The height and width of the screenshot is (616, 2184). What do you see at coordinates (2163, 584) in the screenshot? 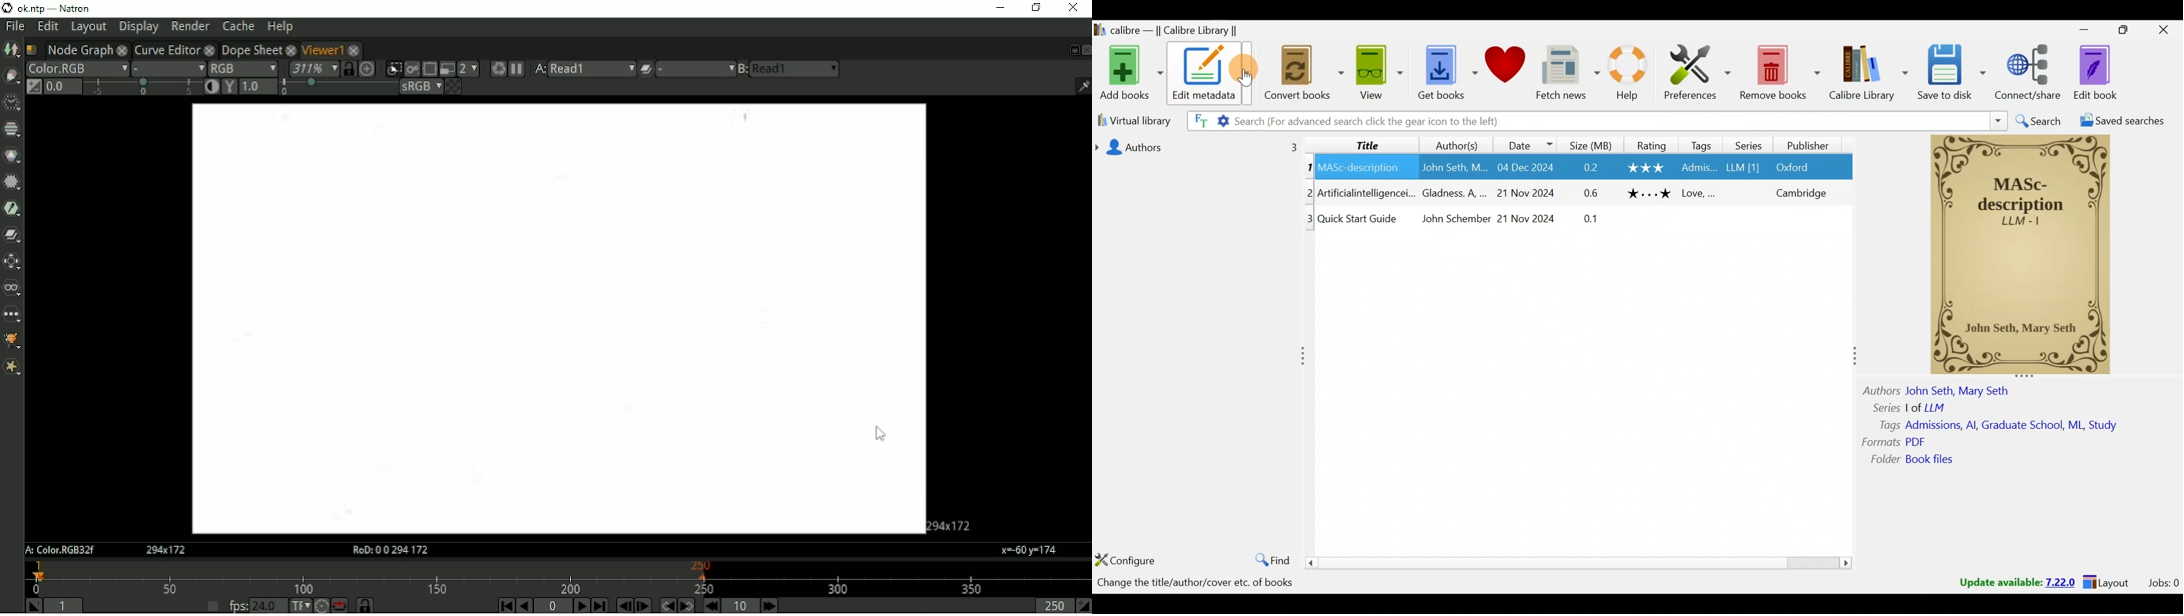
I see `Jobs` at bounding box center [2163, 584].